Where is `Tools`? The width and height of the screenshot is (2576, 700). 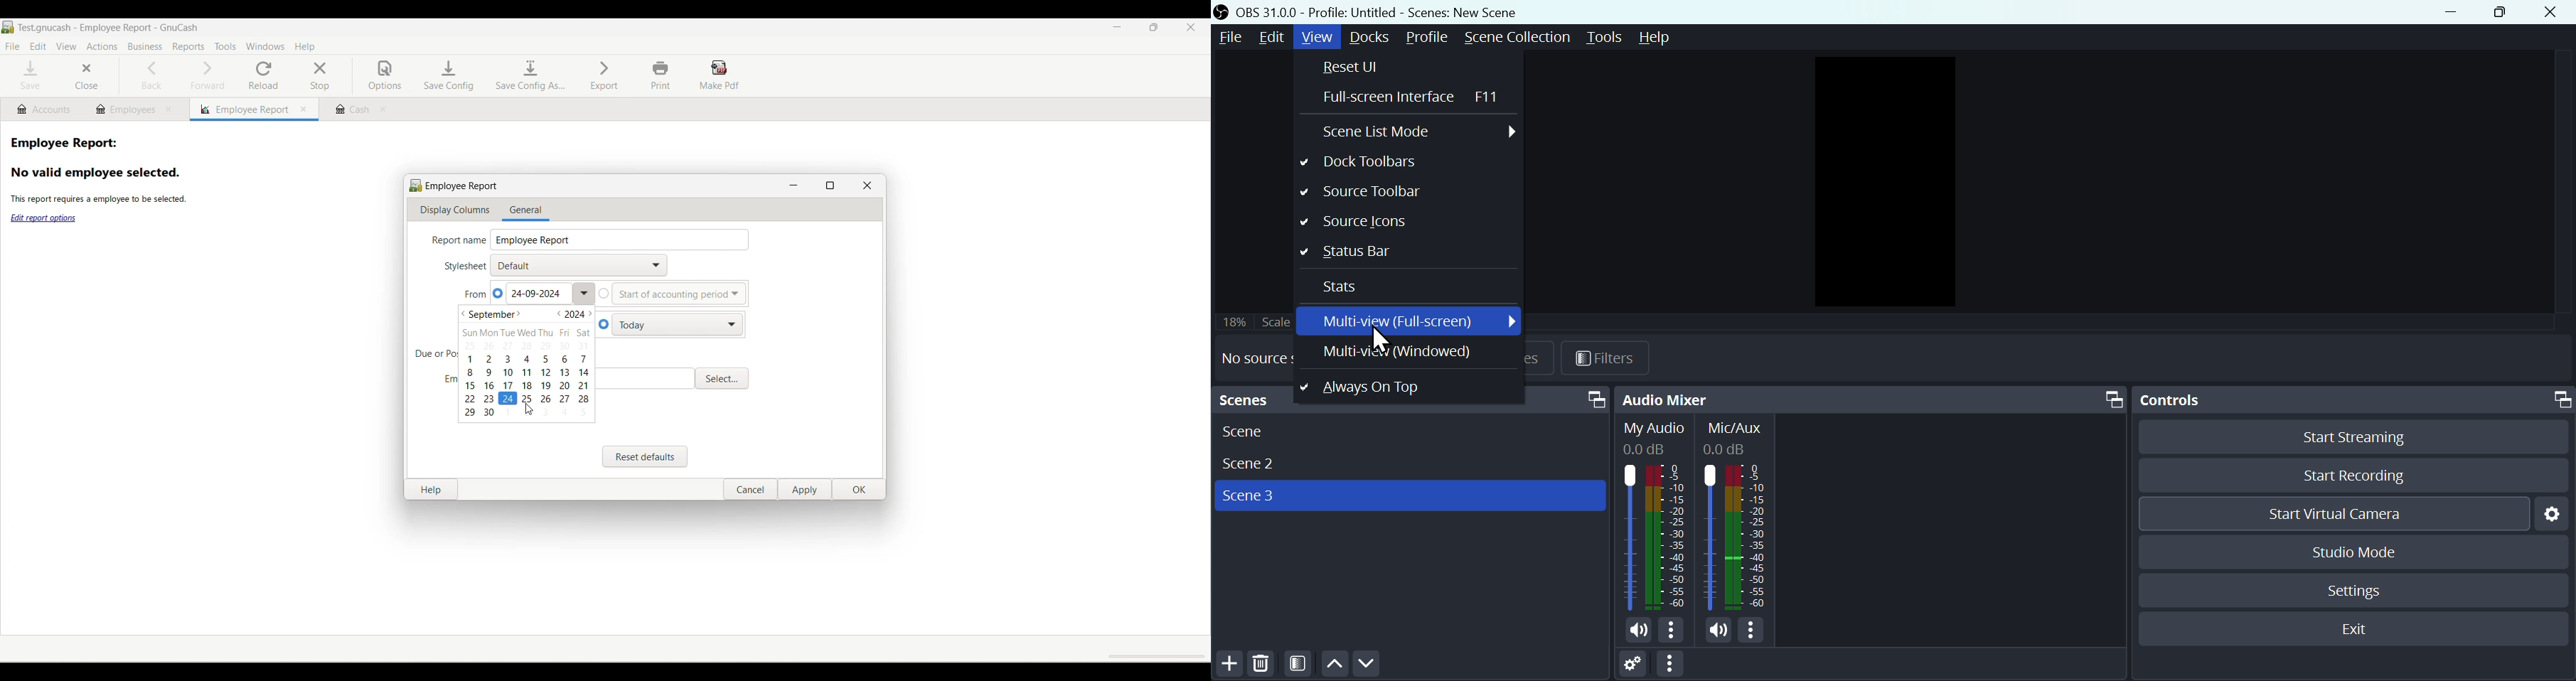 Tools is located at coordinates (1604, 36).